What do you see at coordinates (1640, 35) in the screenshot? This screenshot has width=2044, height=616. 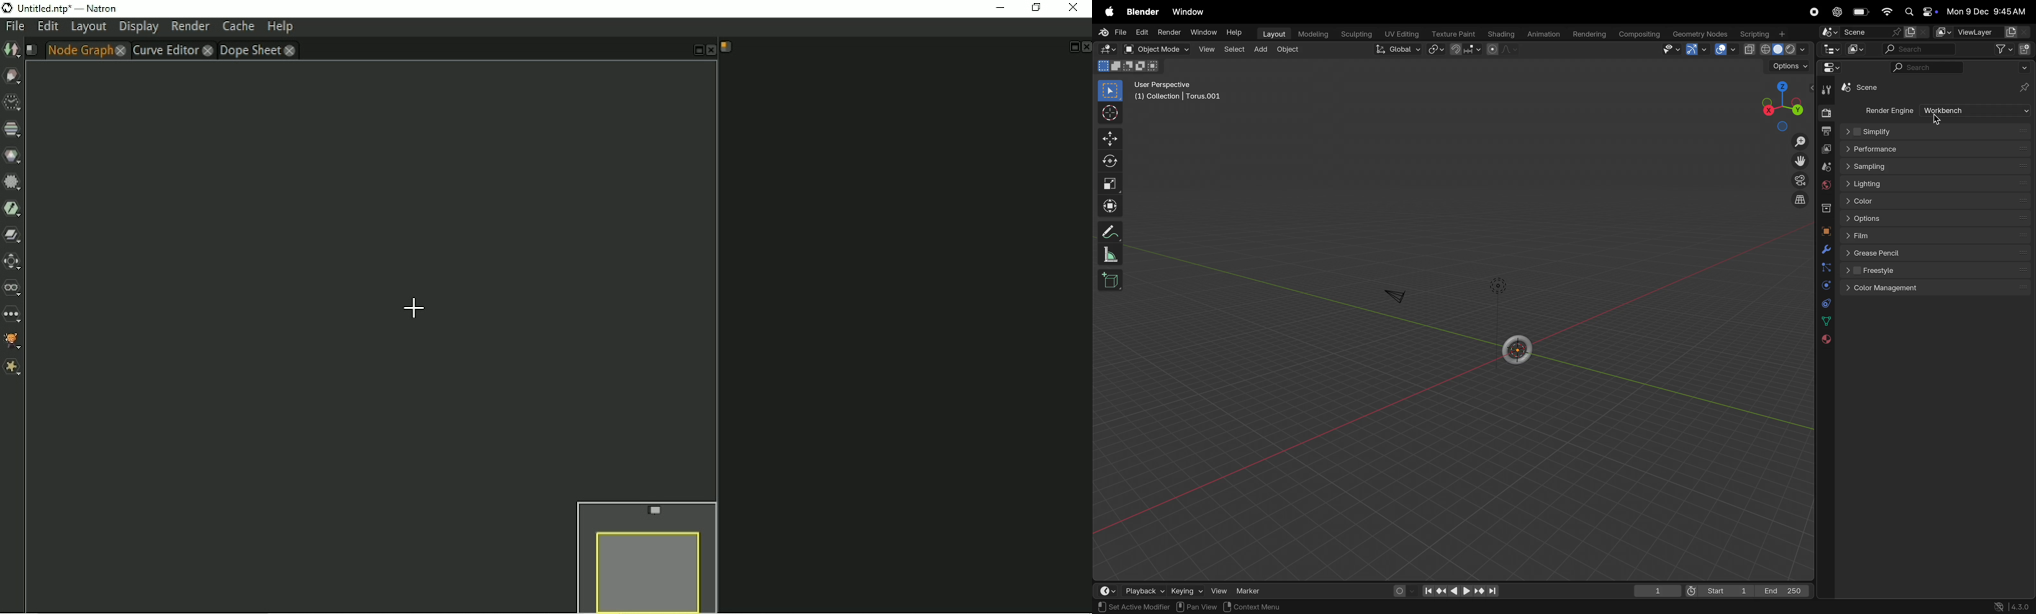 I see `composting` at bounding box center [1640, 35].